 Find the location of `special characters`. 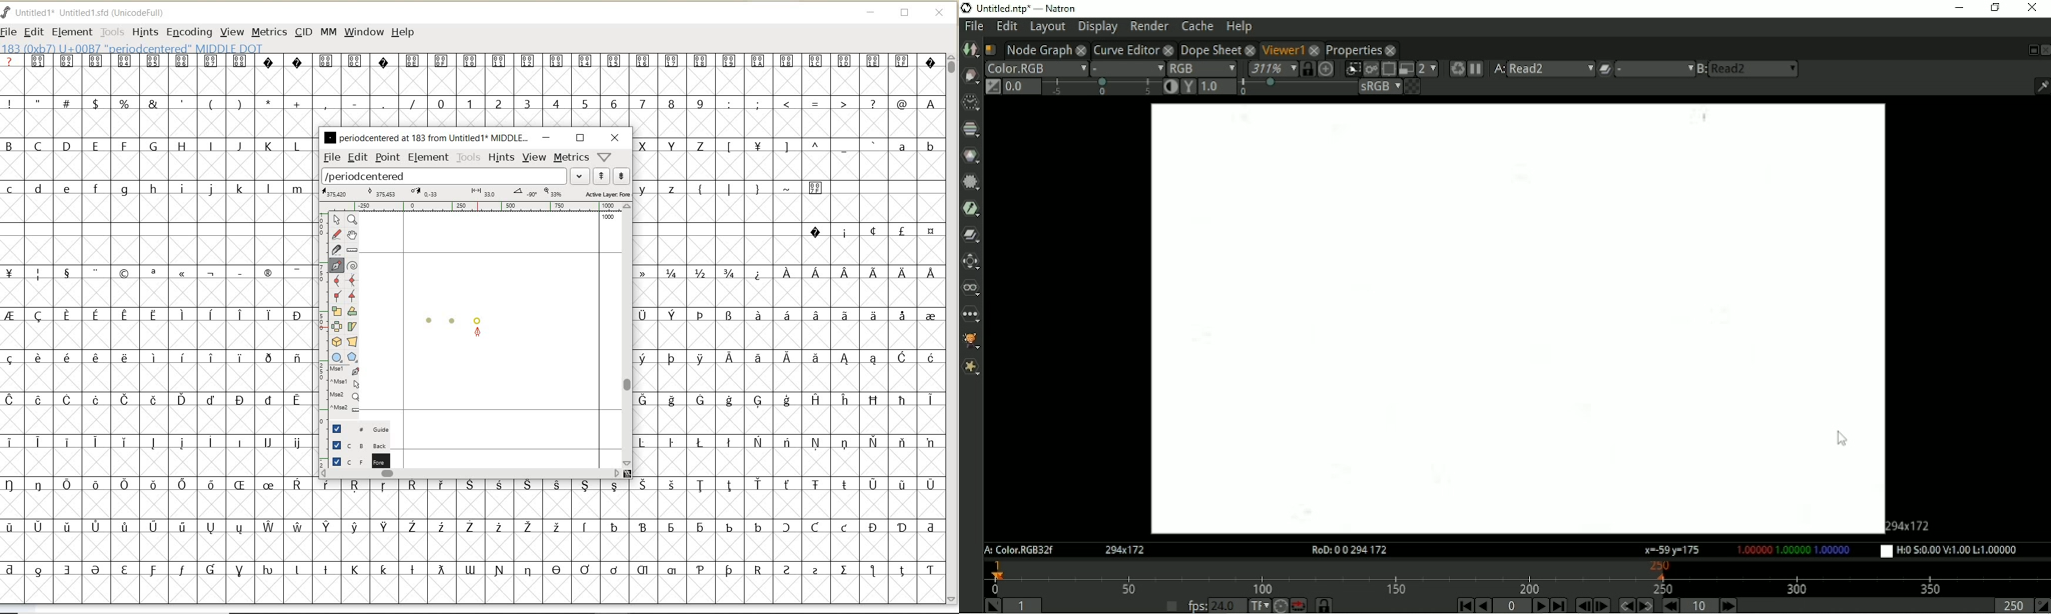

special characters is located at coordinates (835, 104).